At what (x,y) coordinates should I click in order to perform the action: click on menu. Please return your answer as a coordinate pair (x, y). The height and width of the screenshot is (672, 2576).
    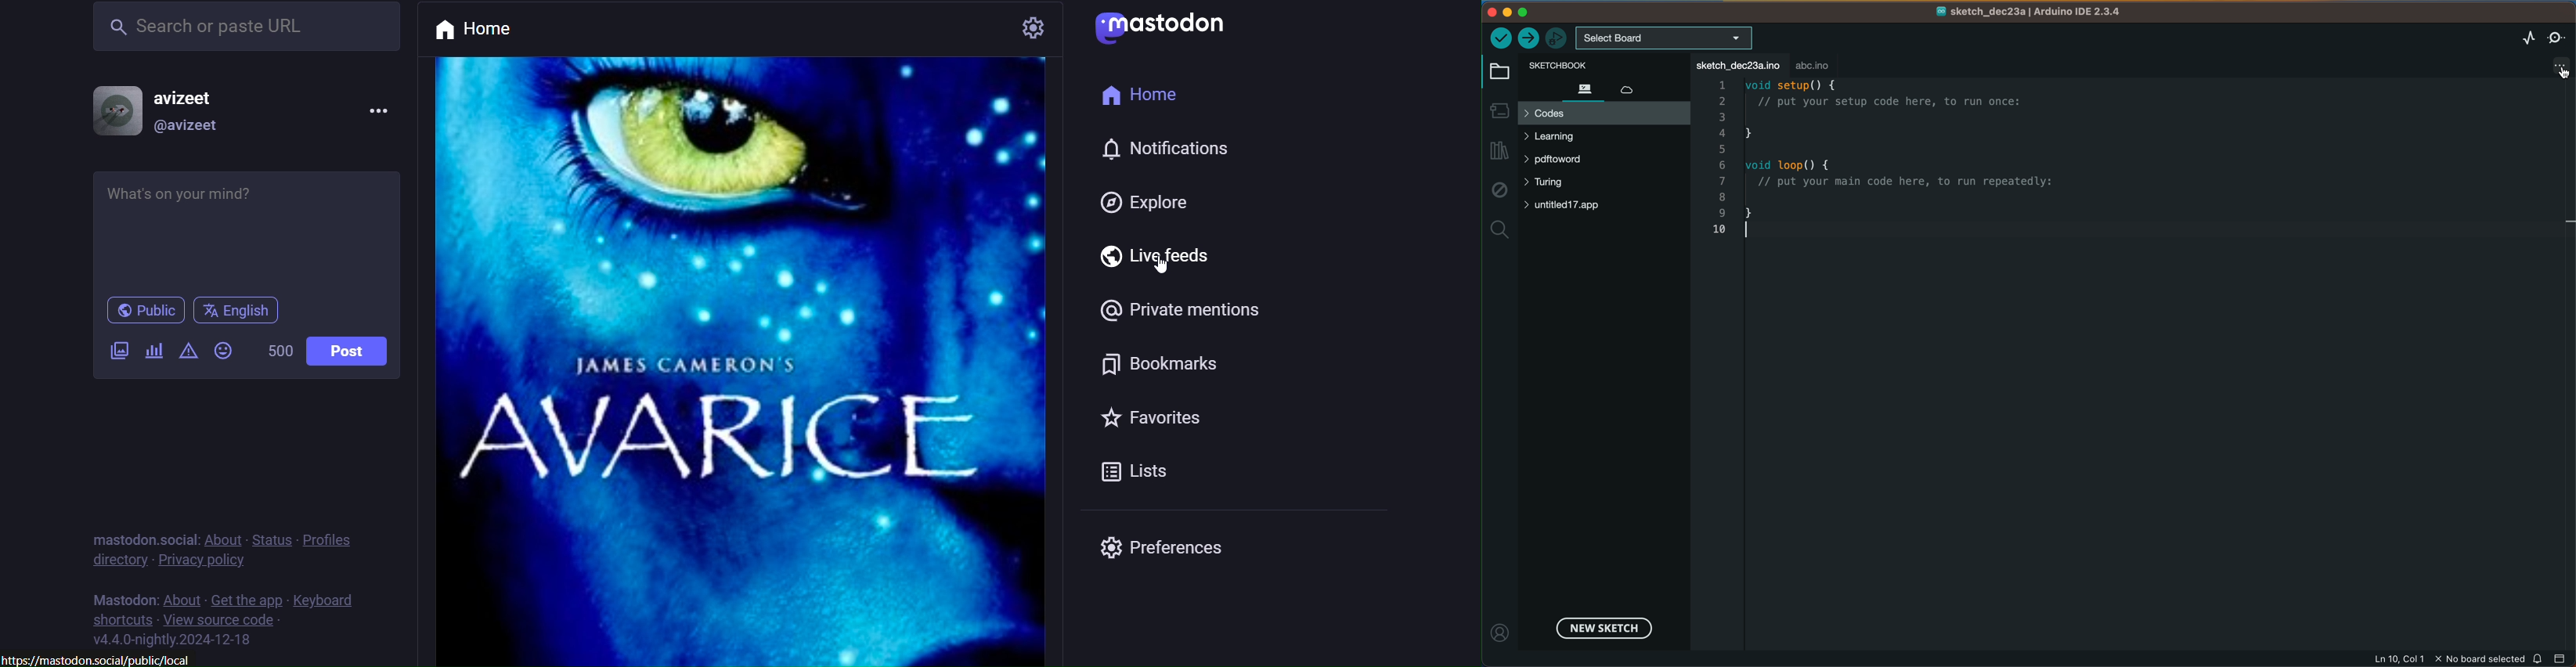
    Looking at the image, I should click on (383, 110).